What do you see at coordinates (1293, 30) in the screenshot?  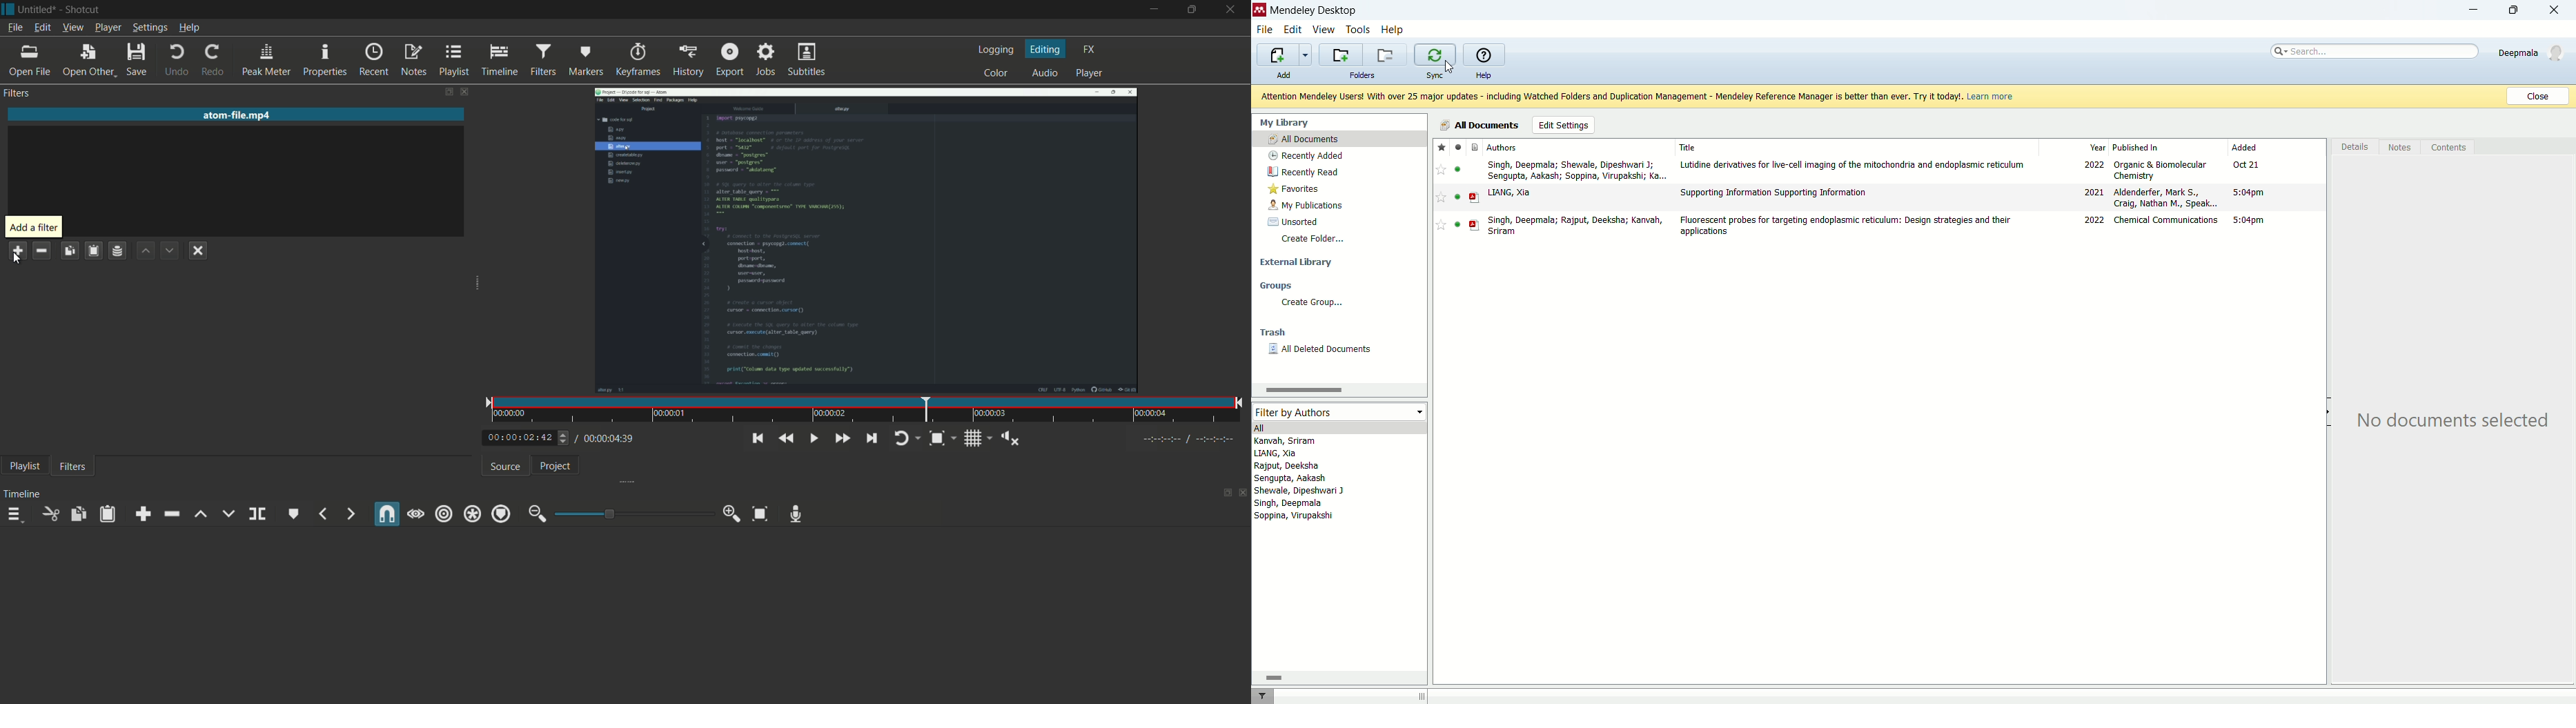 I see `edit` at bounding box center [1293, 30].